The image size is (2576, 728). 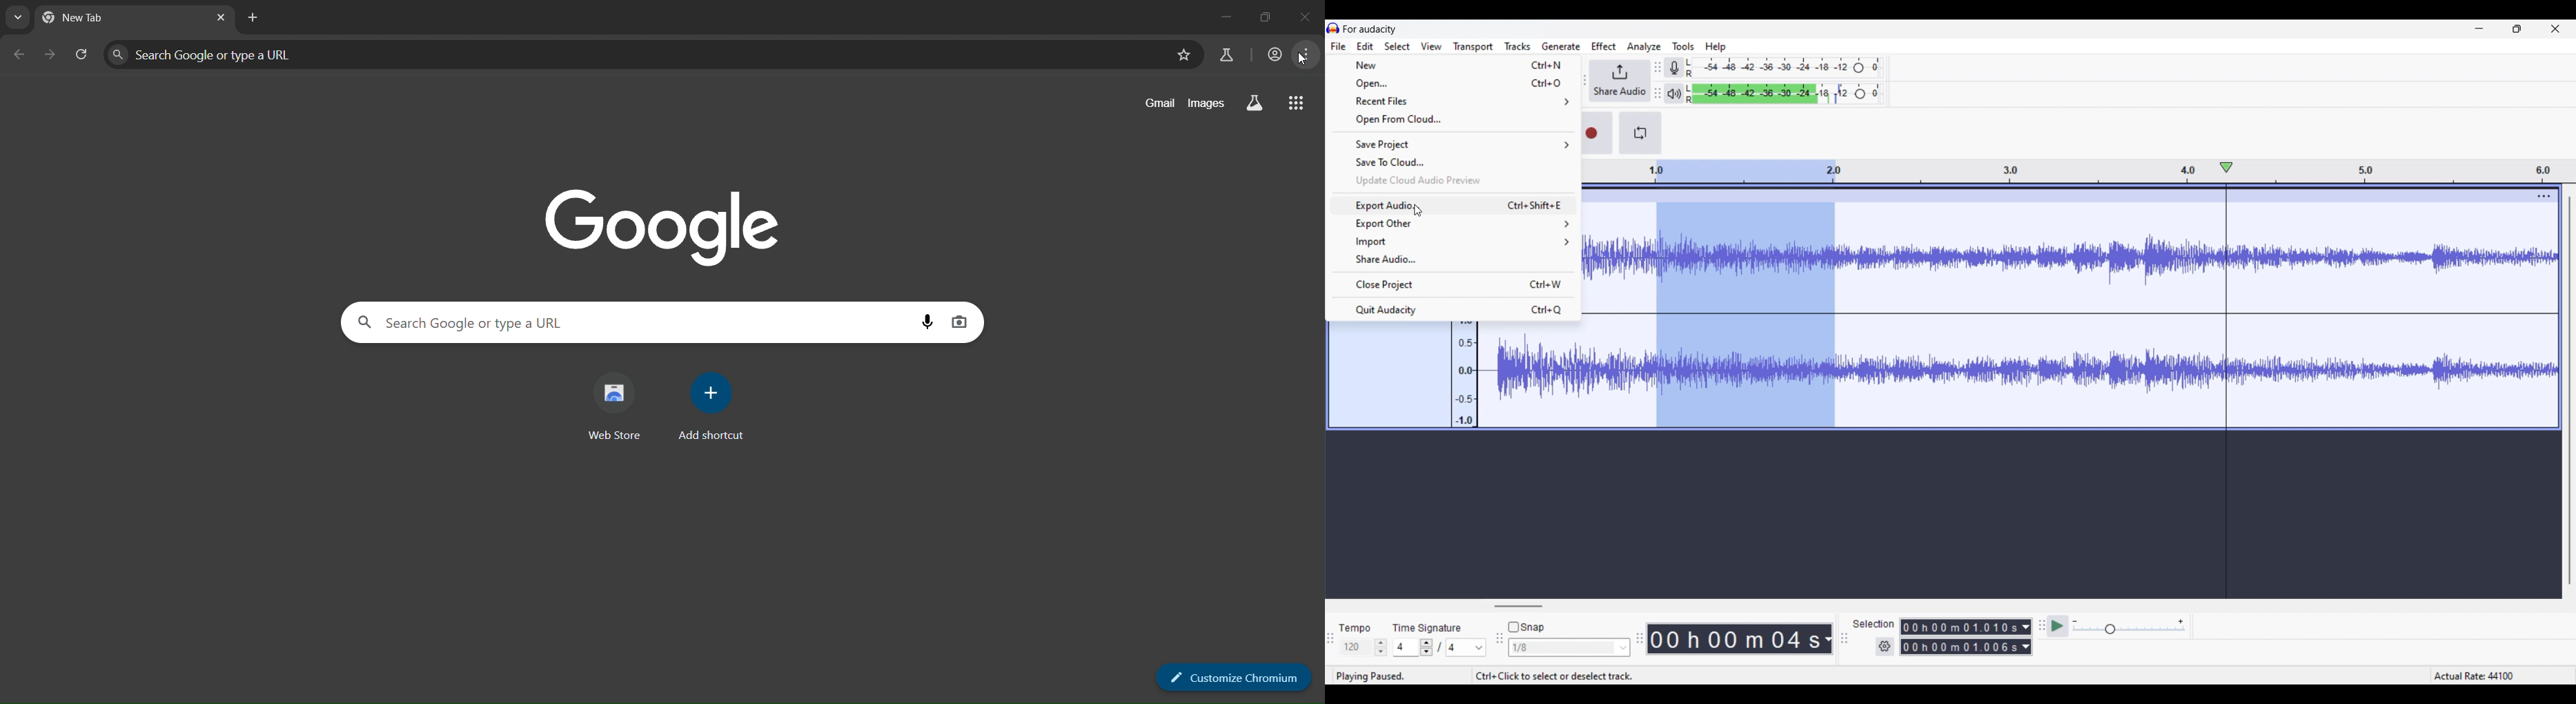 I want to click on search labs, so click(x=1256, y=104).